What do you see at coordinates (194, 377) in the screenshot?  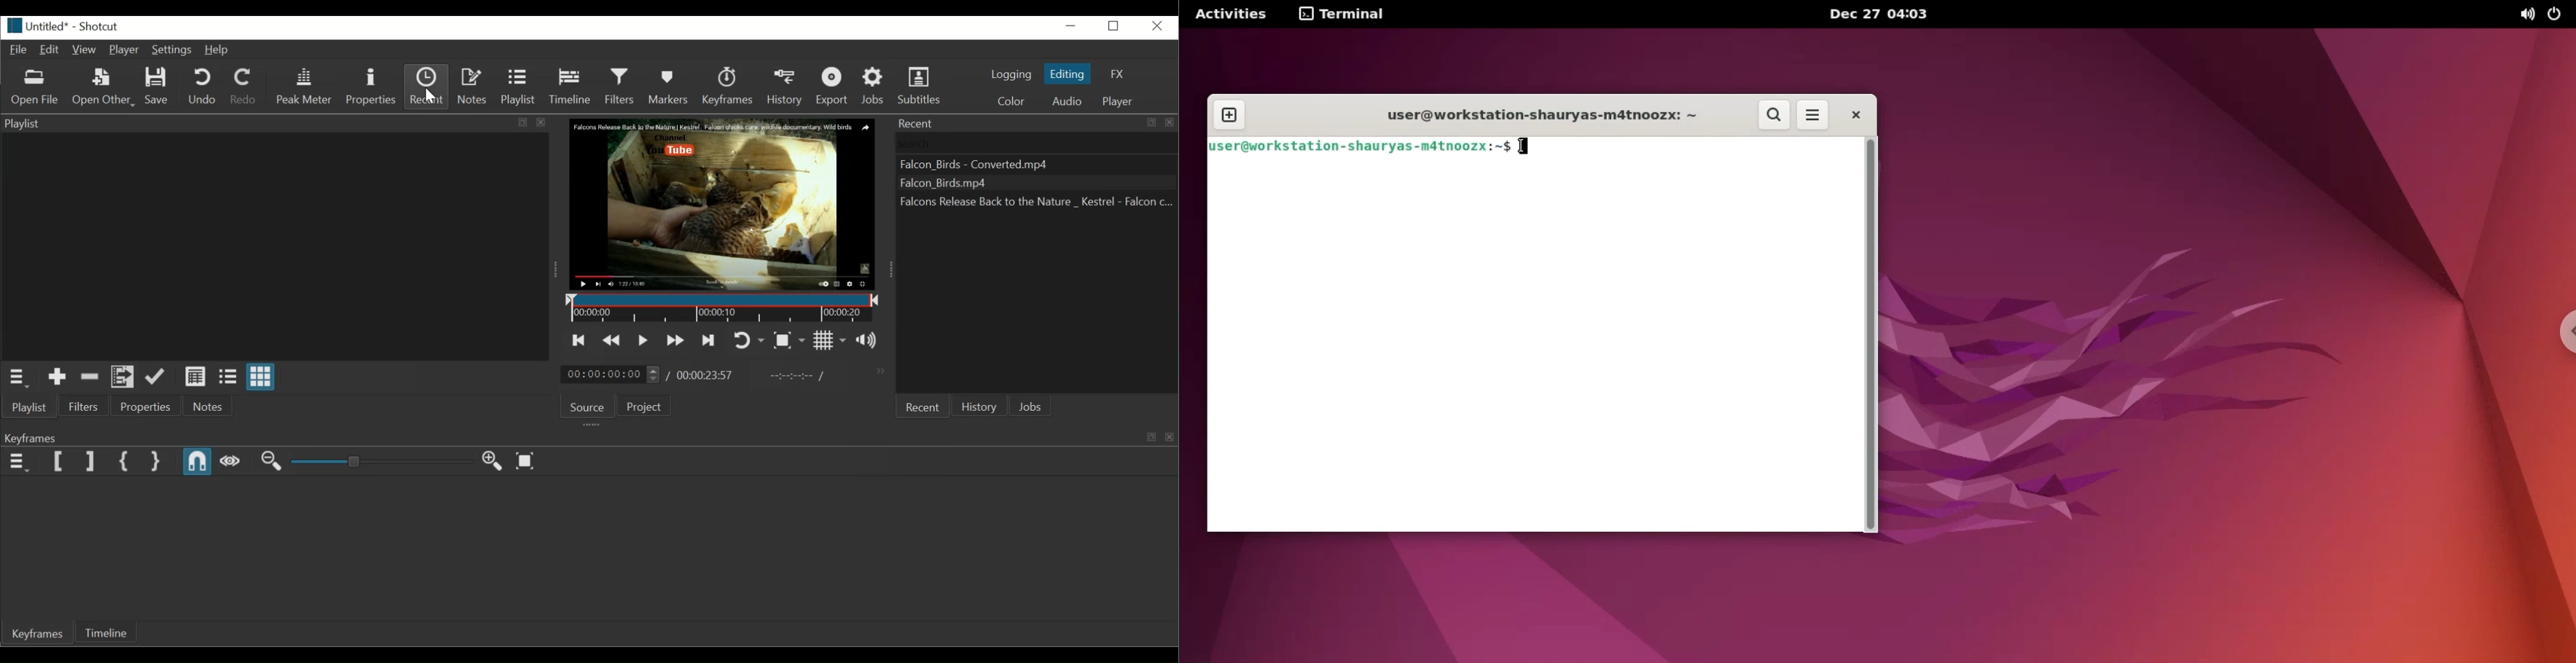 I see `View as details` at bounding box center [194, 377].